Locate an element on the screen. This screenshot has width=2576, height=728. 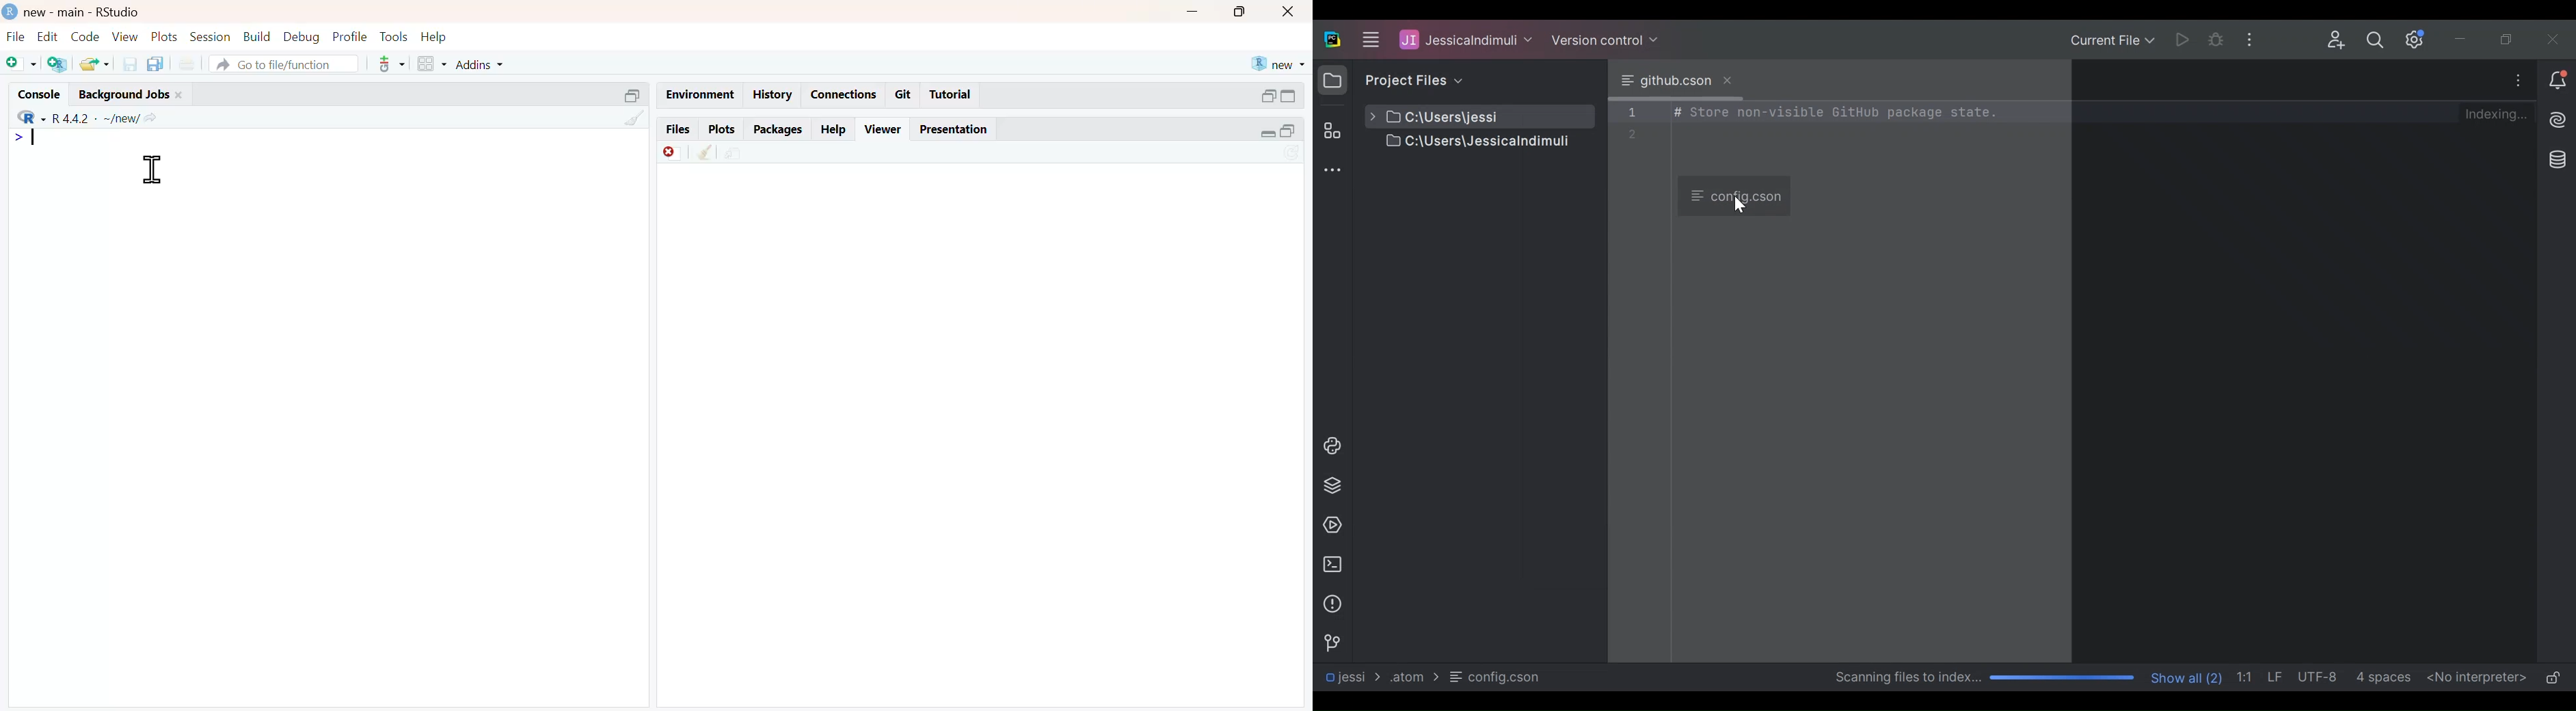
R is located at coordinates (33, 118).